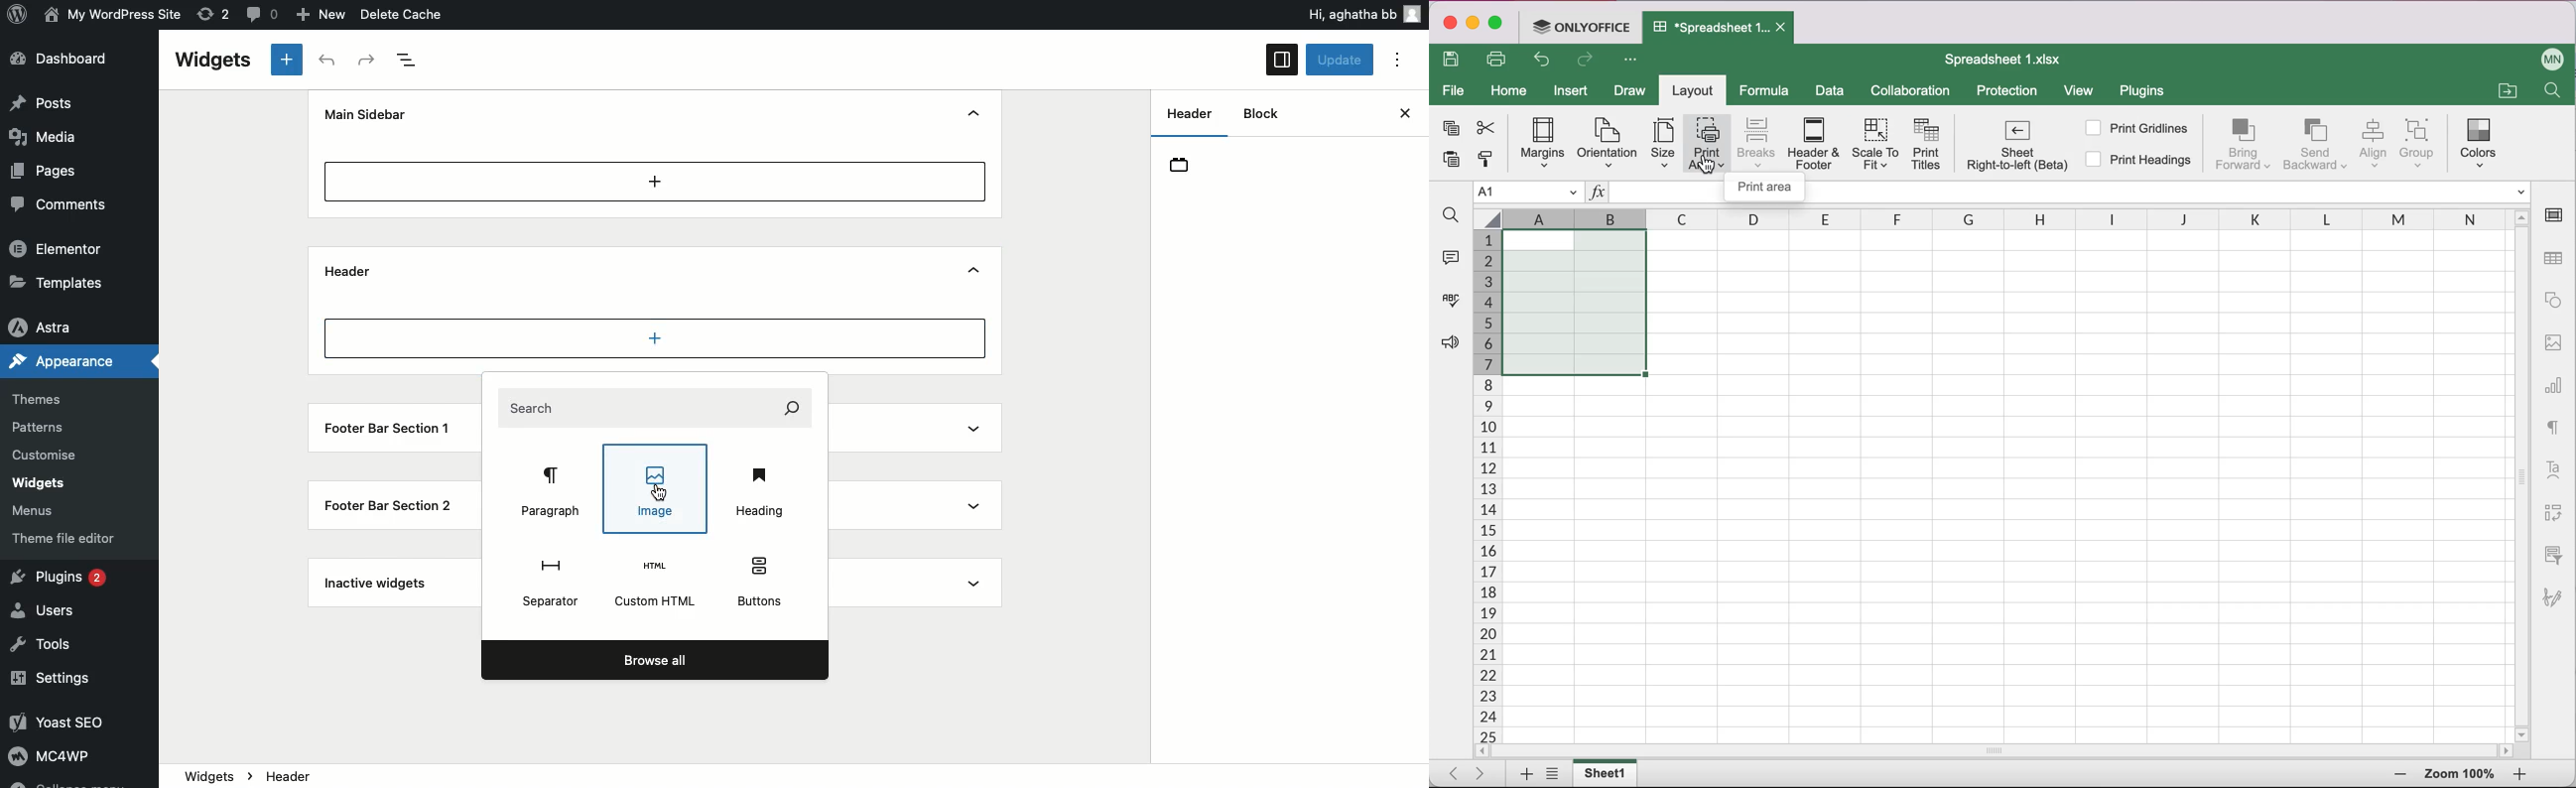  Describe the element at coordinates (655, 659) in the screenshot. I see `Browse all` at that location.